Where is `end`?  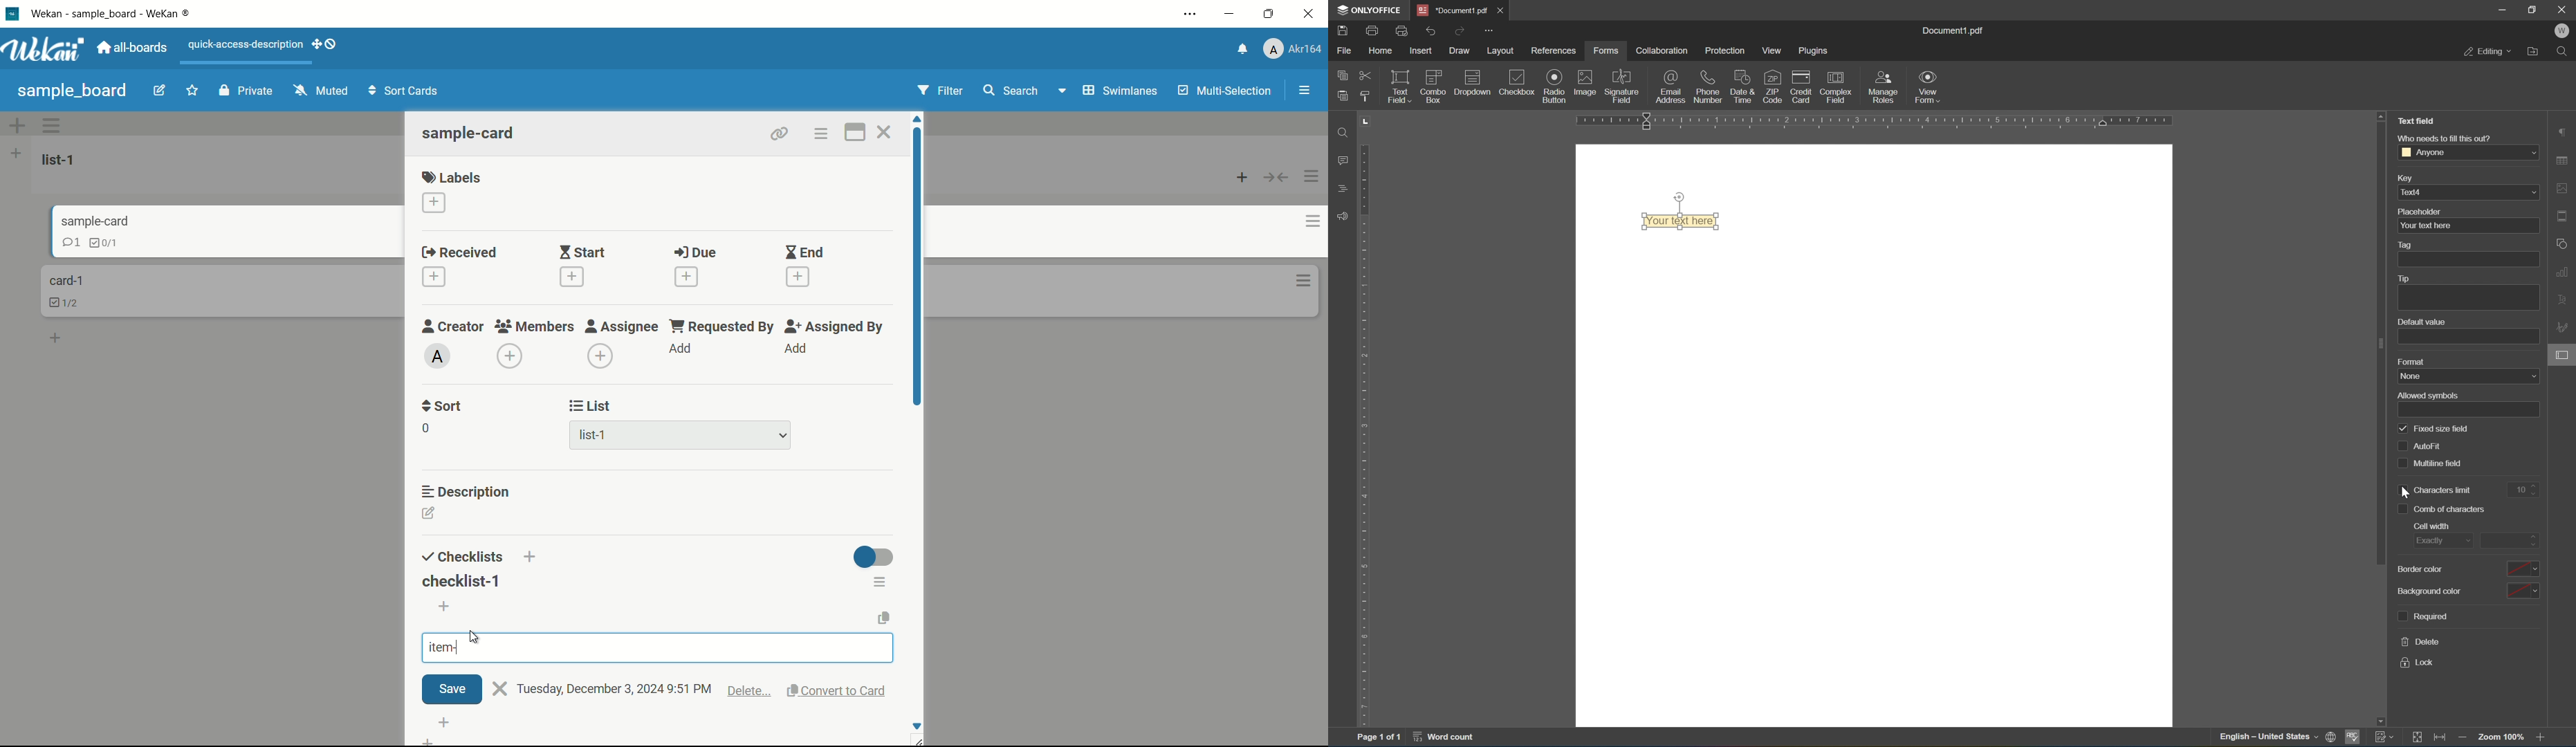 end is located at coordinates (804, 252).